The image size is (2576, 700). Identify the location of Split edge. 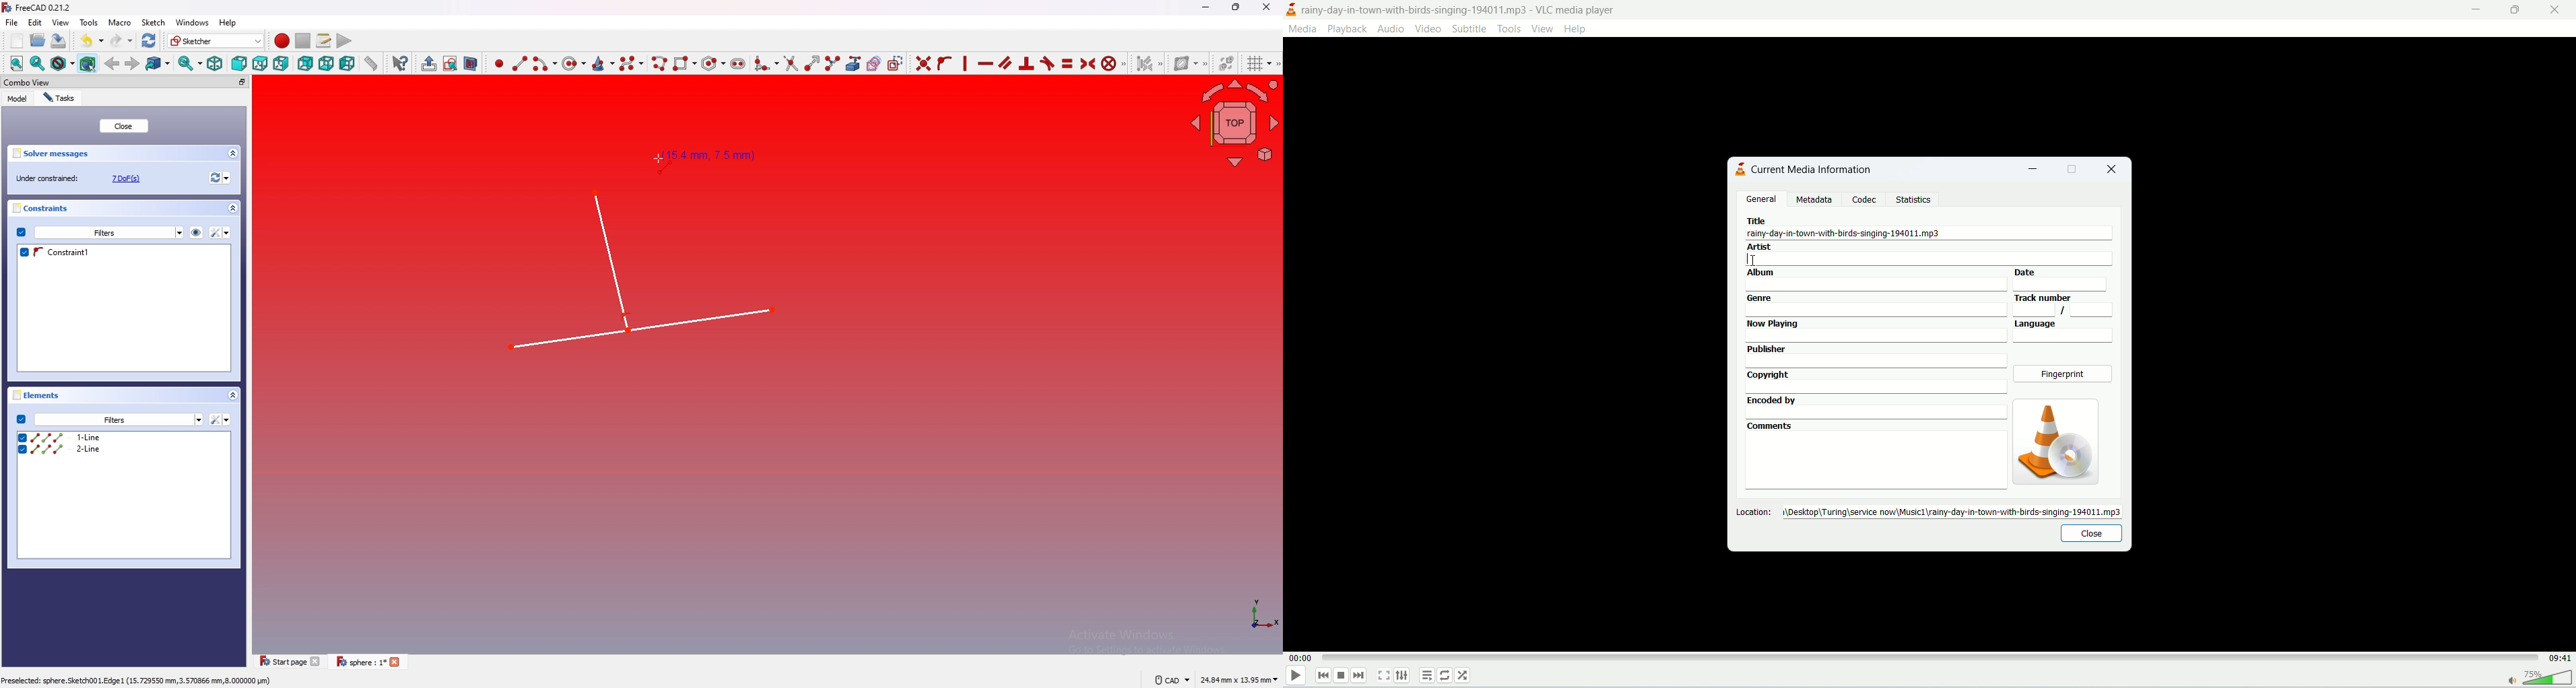
(831, 63).